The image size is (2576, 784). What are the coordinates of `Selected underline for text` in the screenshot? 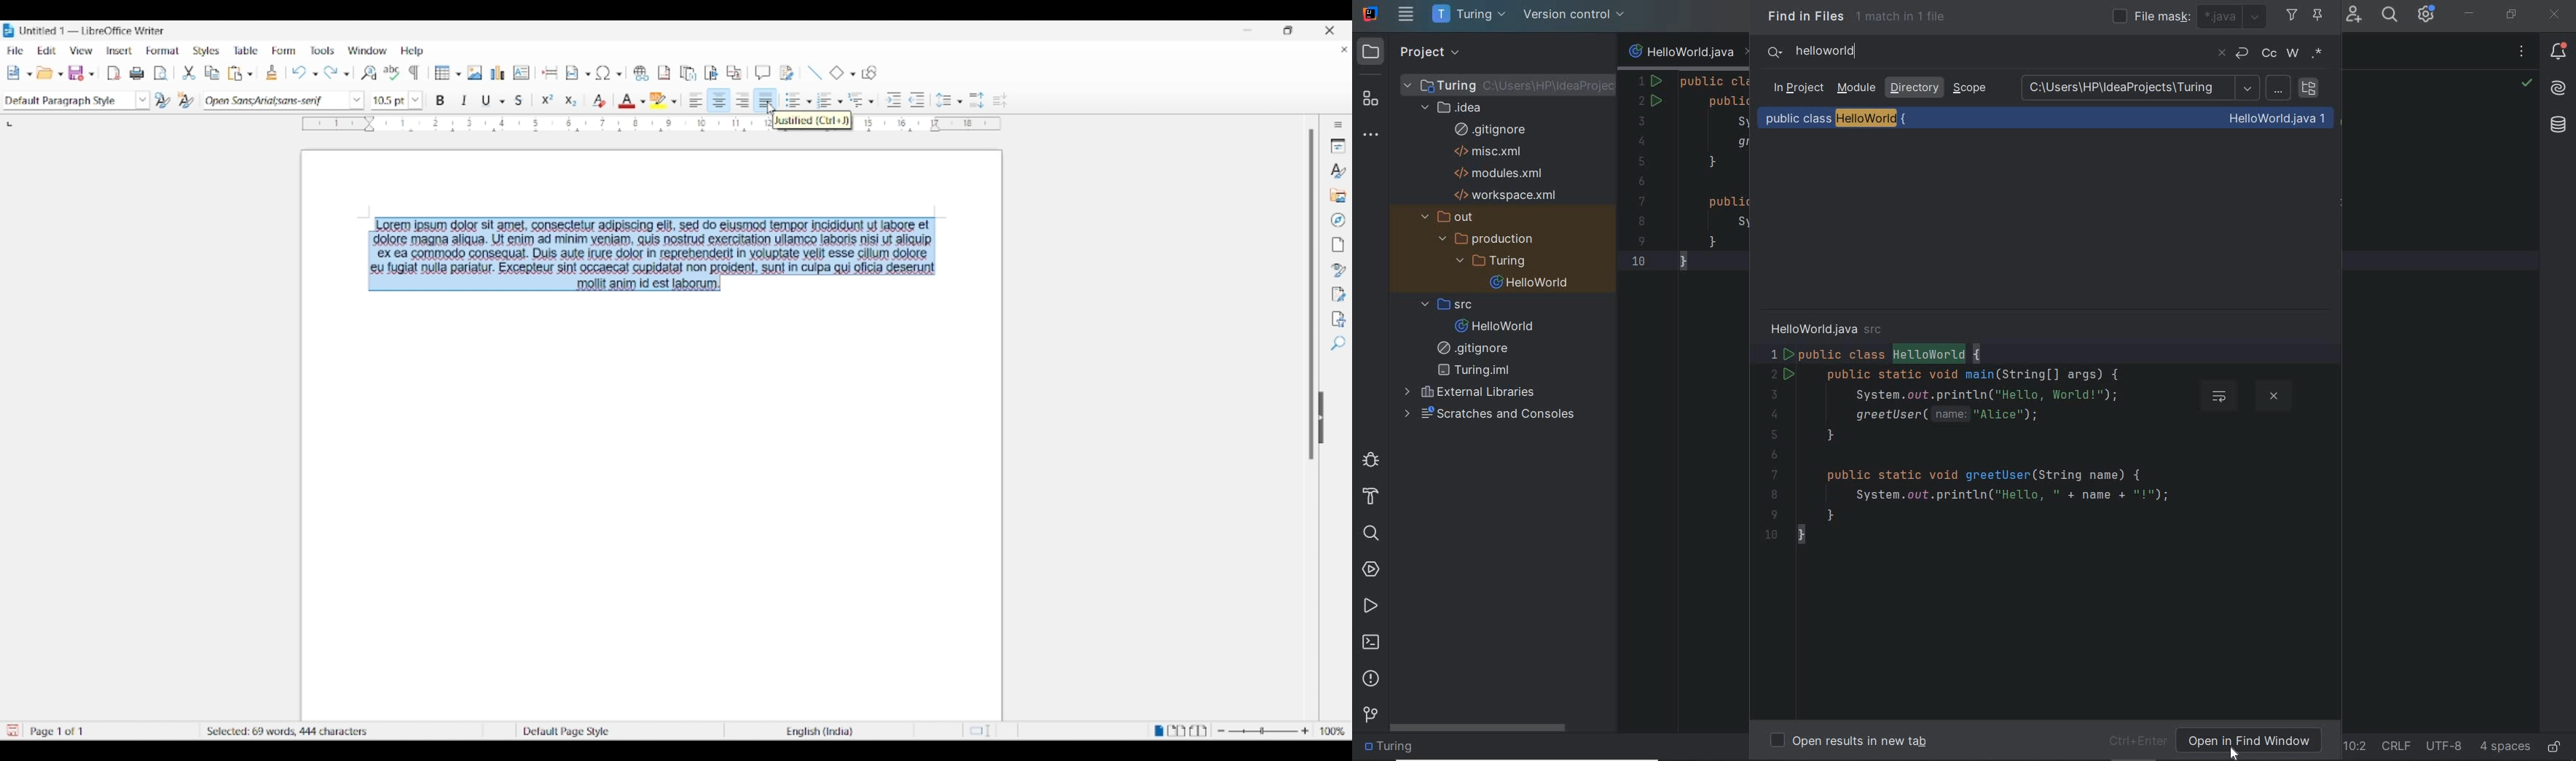 It's located at (486, 101).